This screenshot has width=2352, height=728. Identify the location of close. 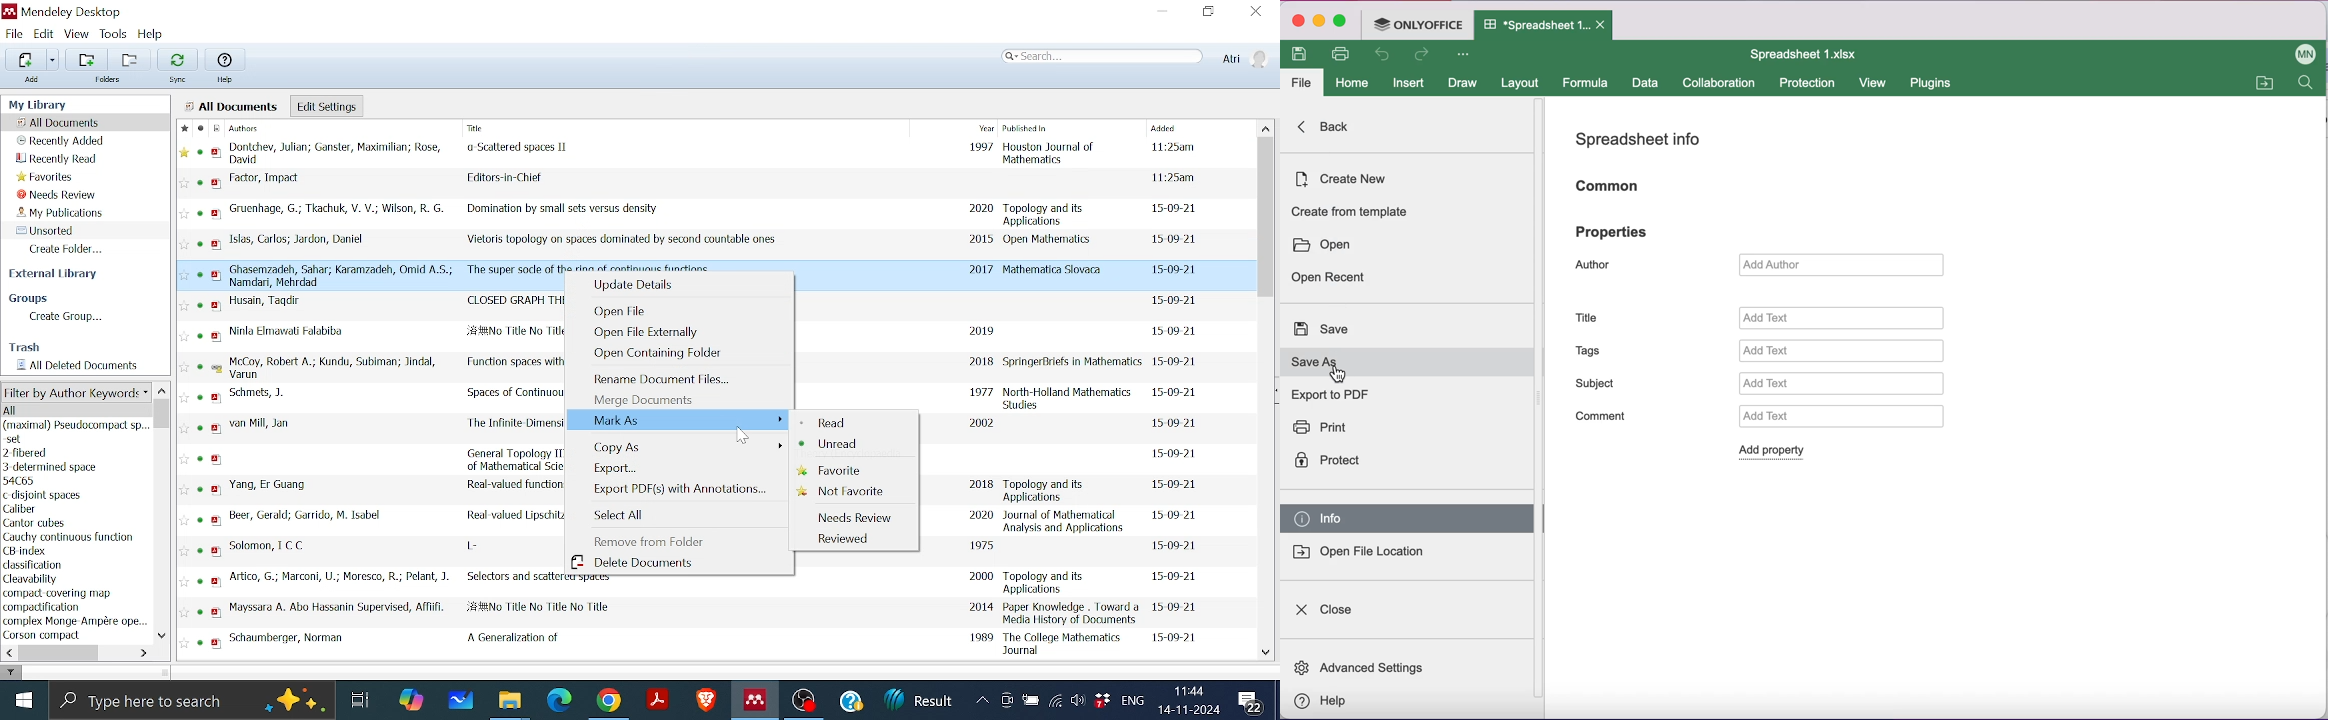
(1328, 611).